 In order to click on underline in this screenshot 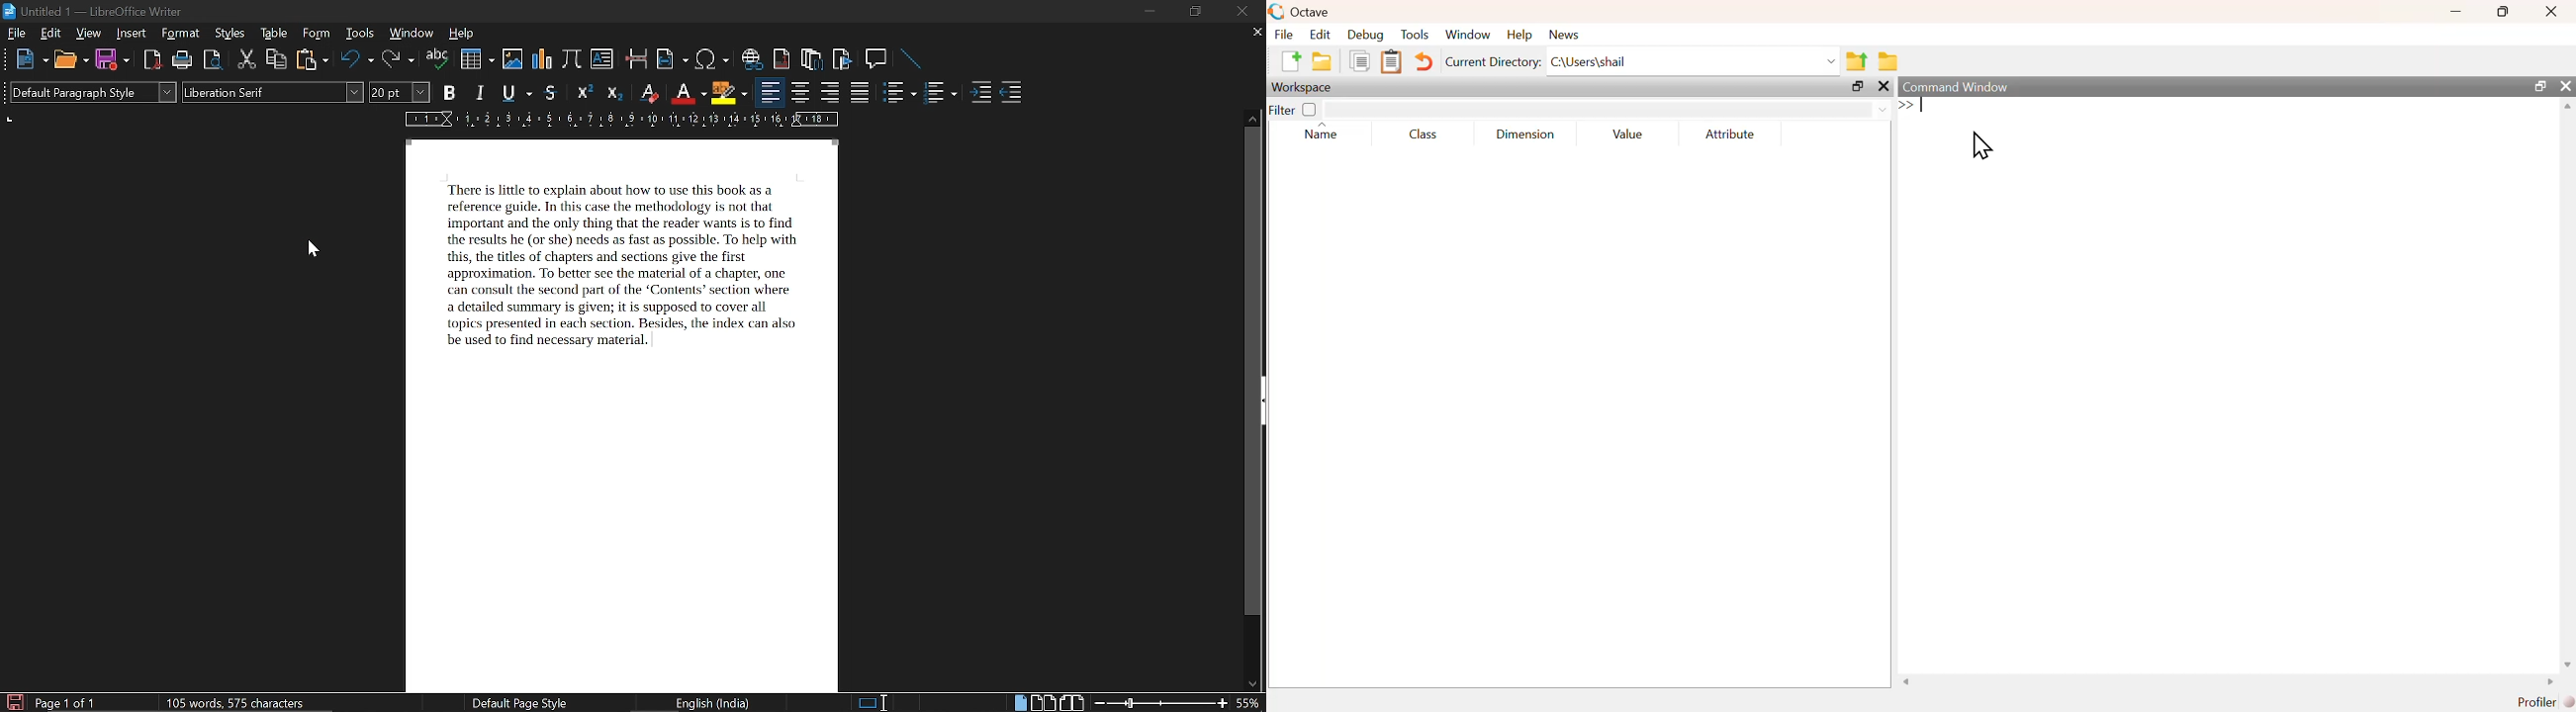, I will do `click(516, 92)`.